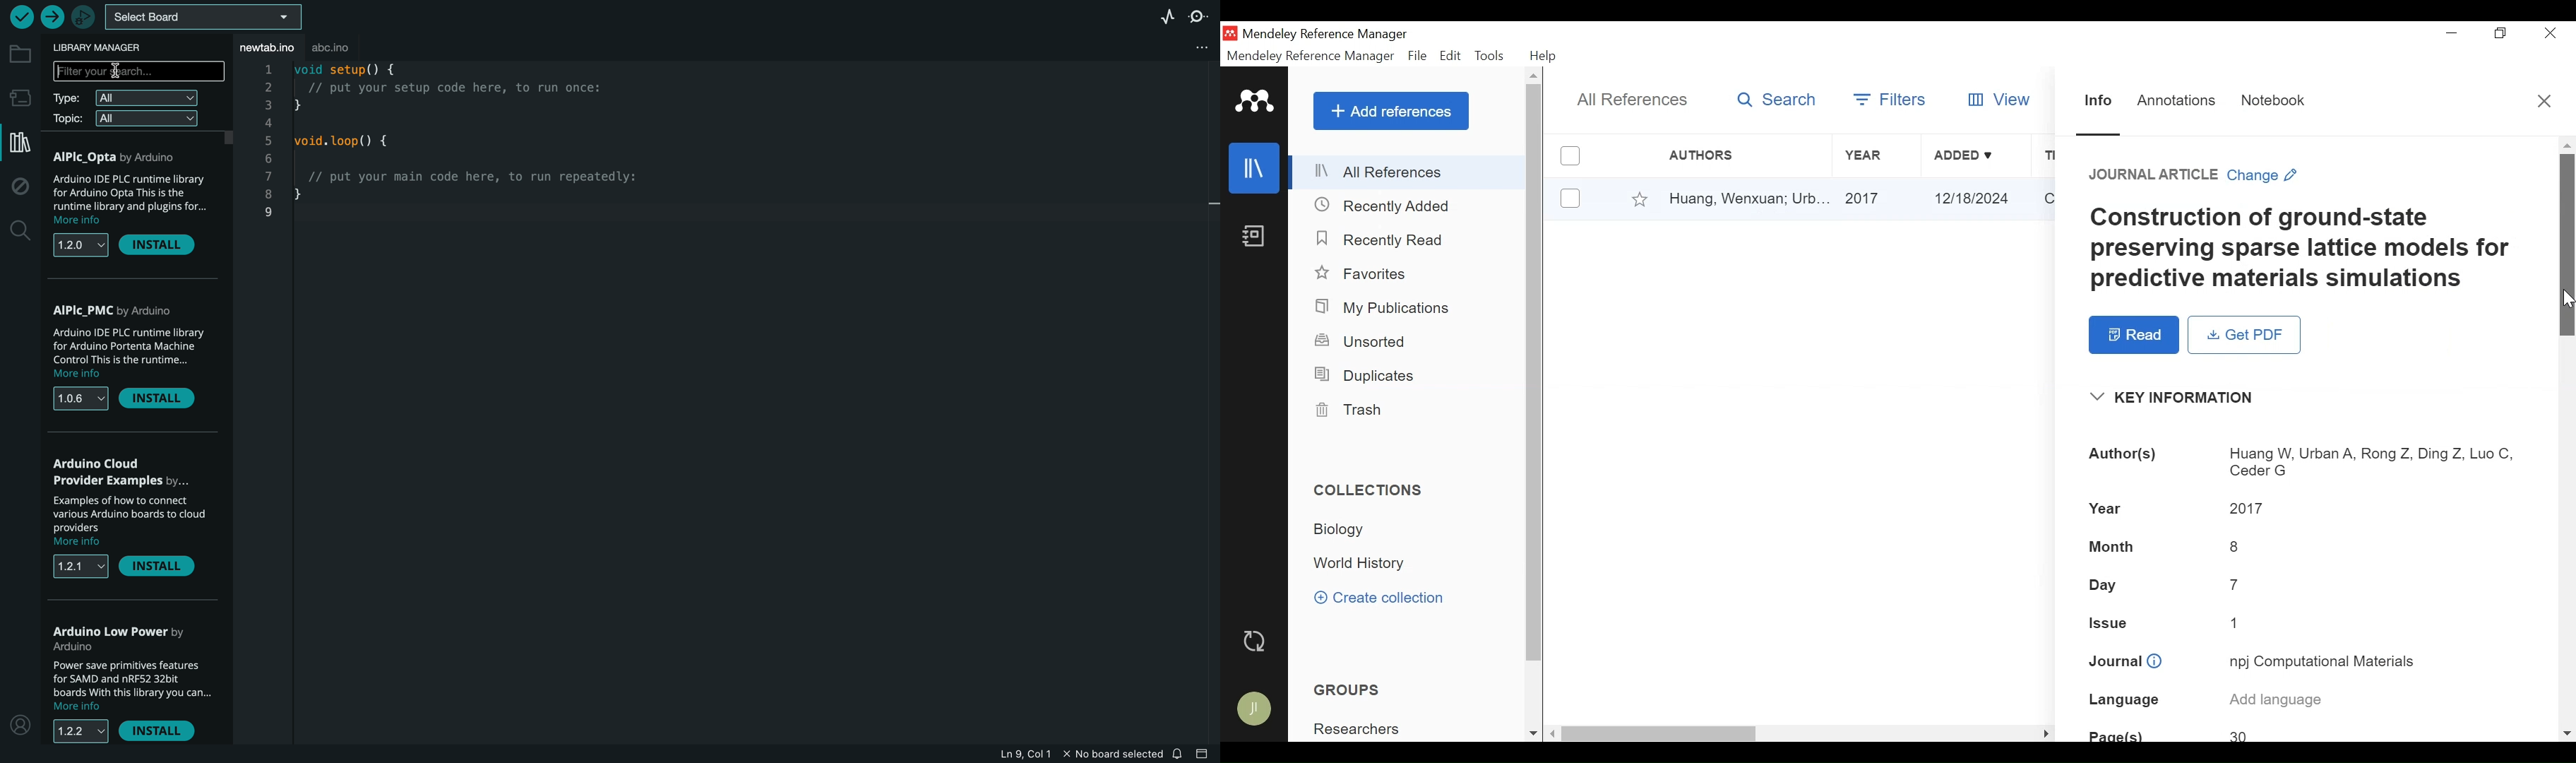 This screenshot has width=2576, height=784. I want to click on Huang, Wenxuan; Urb..., so click(1748, 199).